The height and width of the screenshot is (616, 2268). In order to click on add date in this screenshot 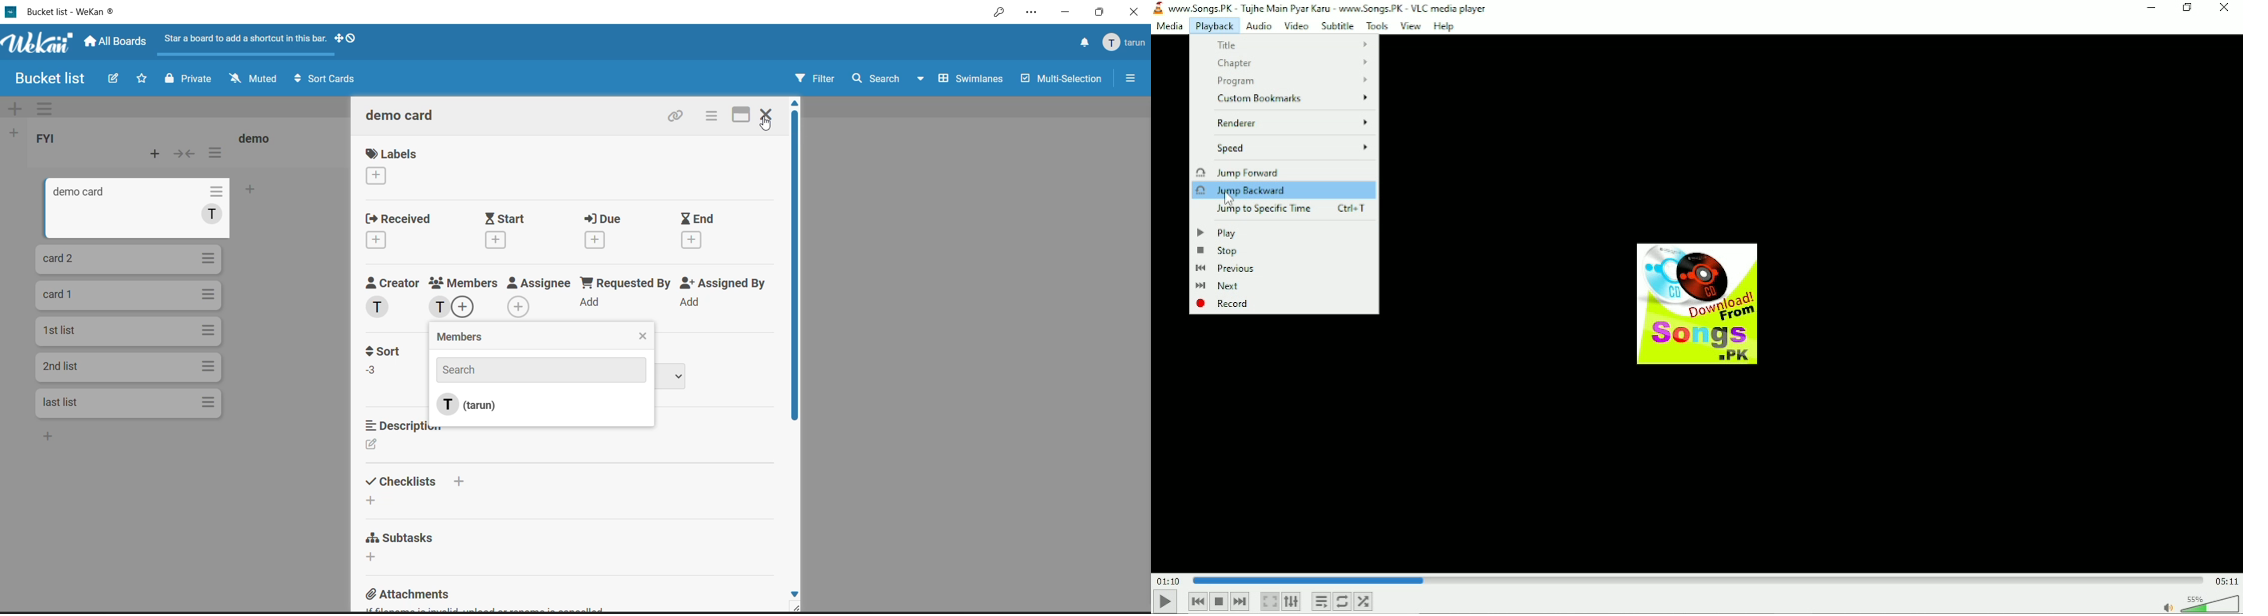, I will do `click(597, 240)`.